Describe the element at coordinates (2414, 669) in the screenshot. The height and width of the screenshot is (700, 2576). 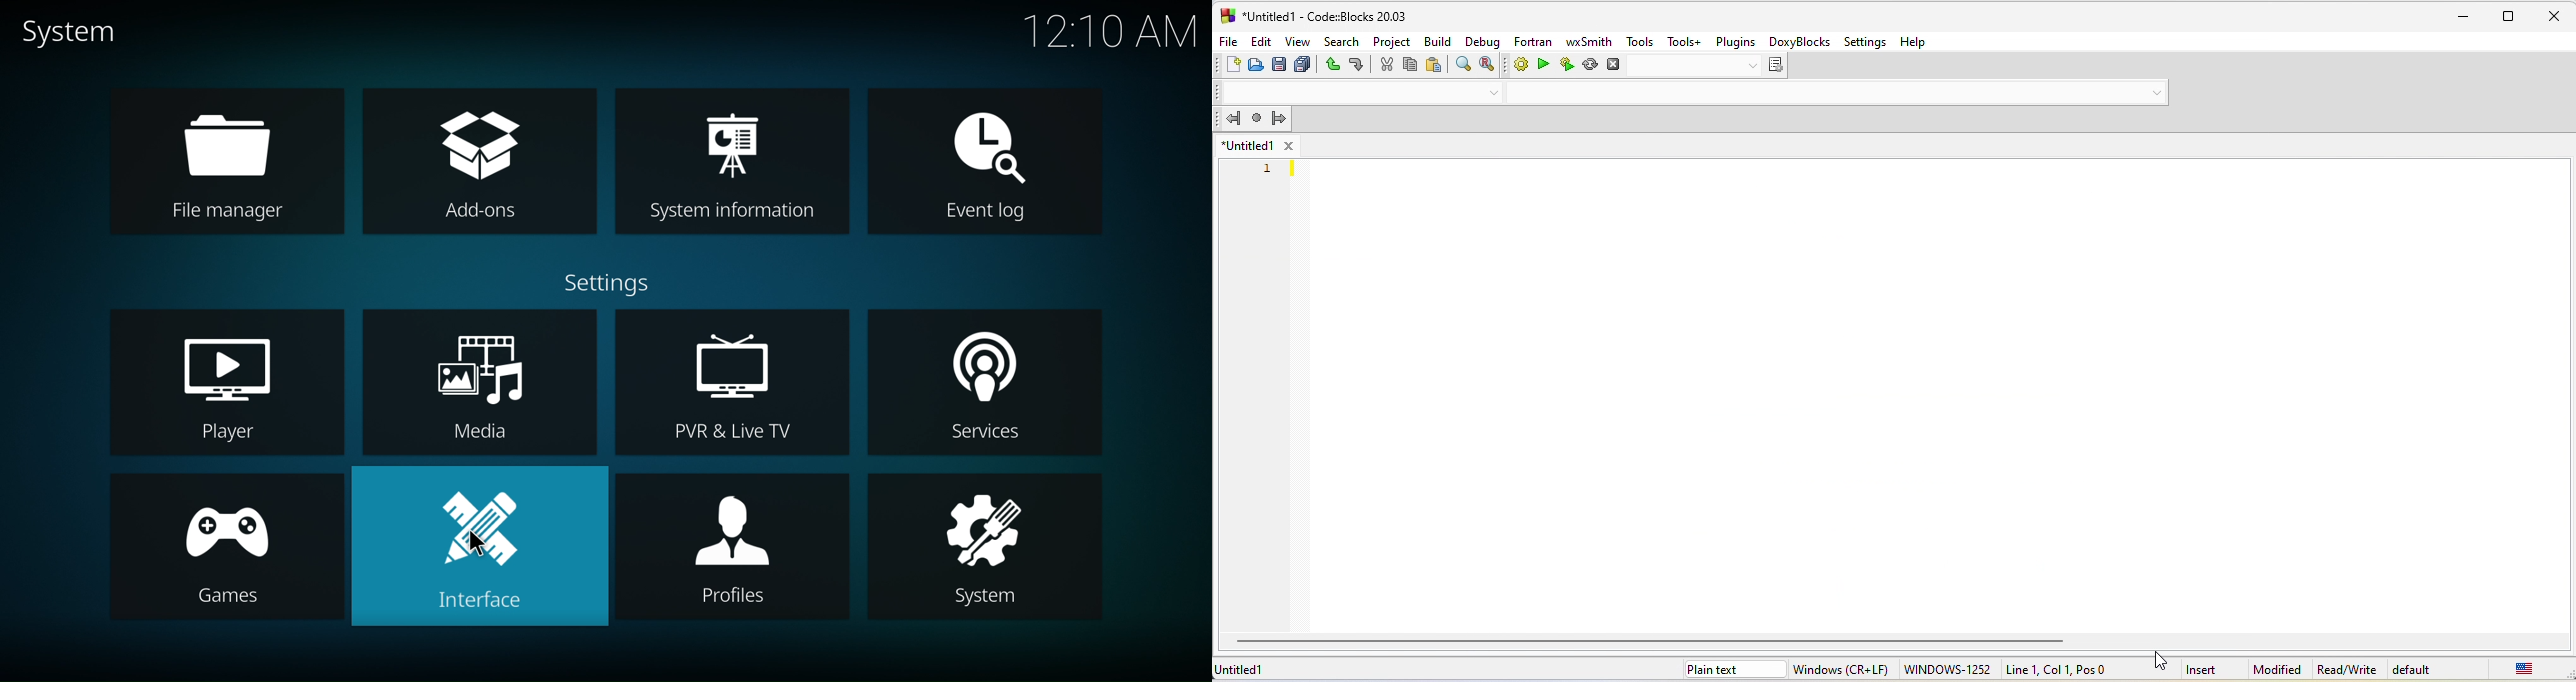
I see `default` at that location.